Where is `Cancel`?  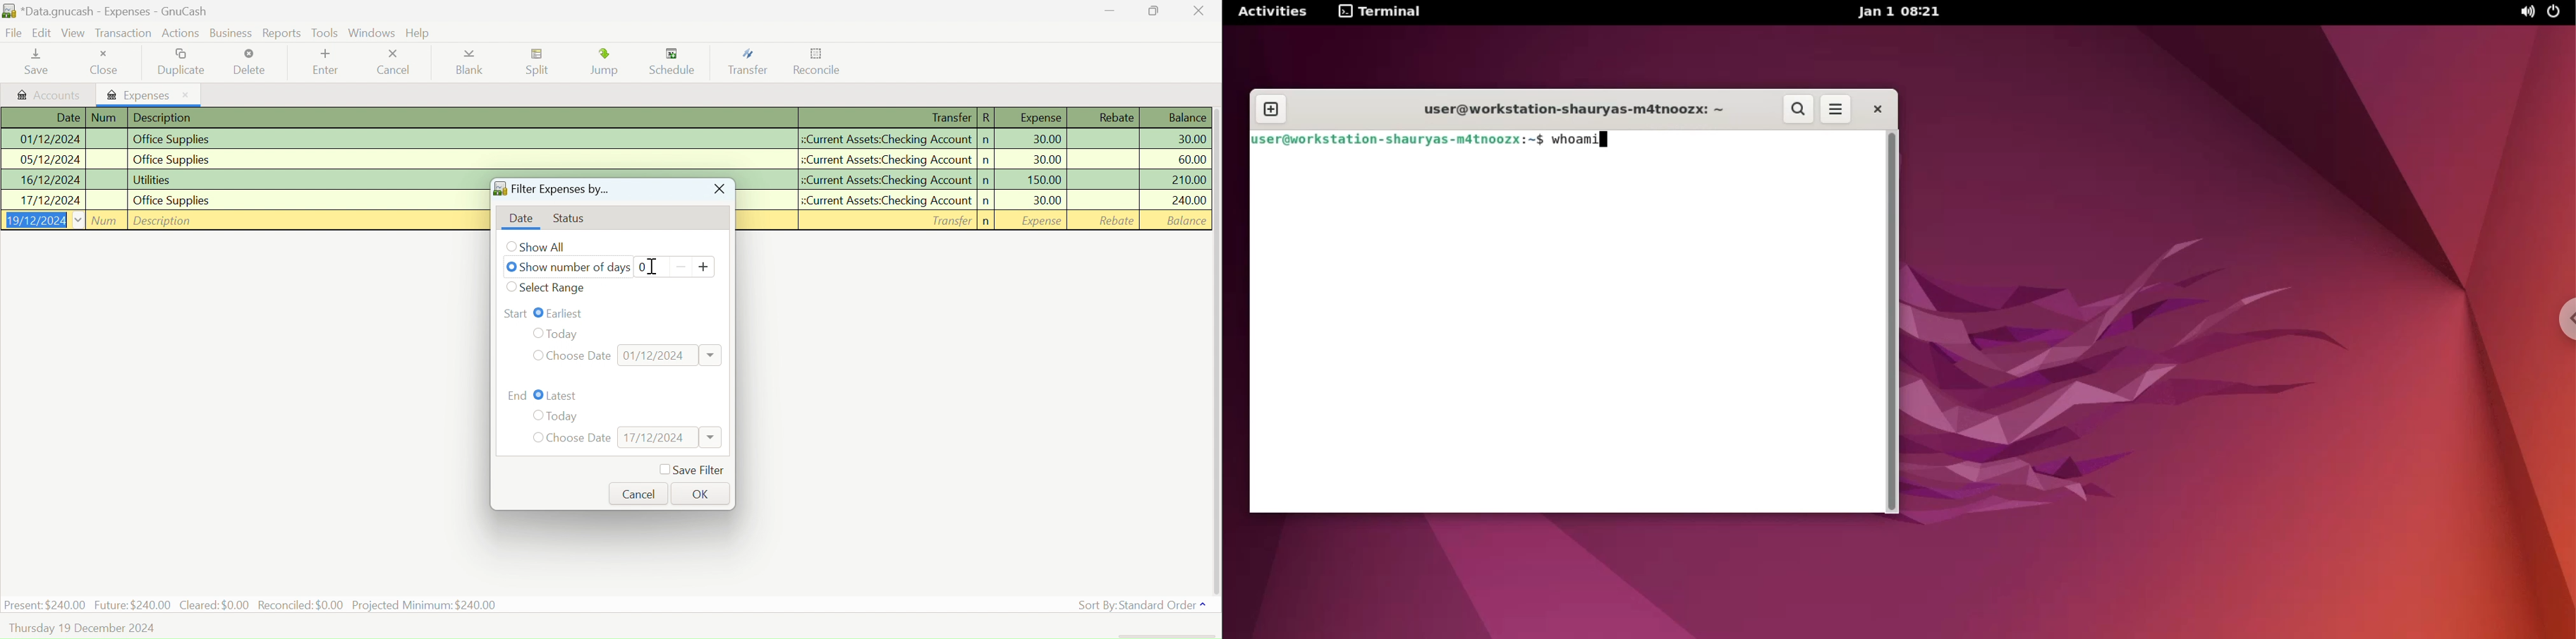 Cancel is located at coordinates (639, 493).